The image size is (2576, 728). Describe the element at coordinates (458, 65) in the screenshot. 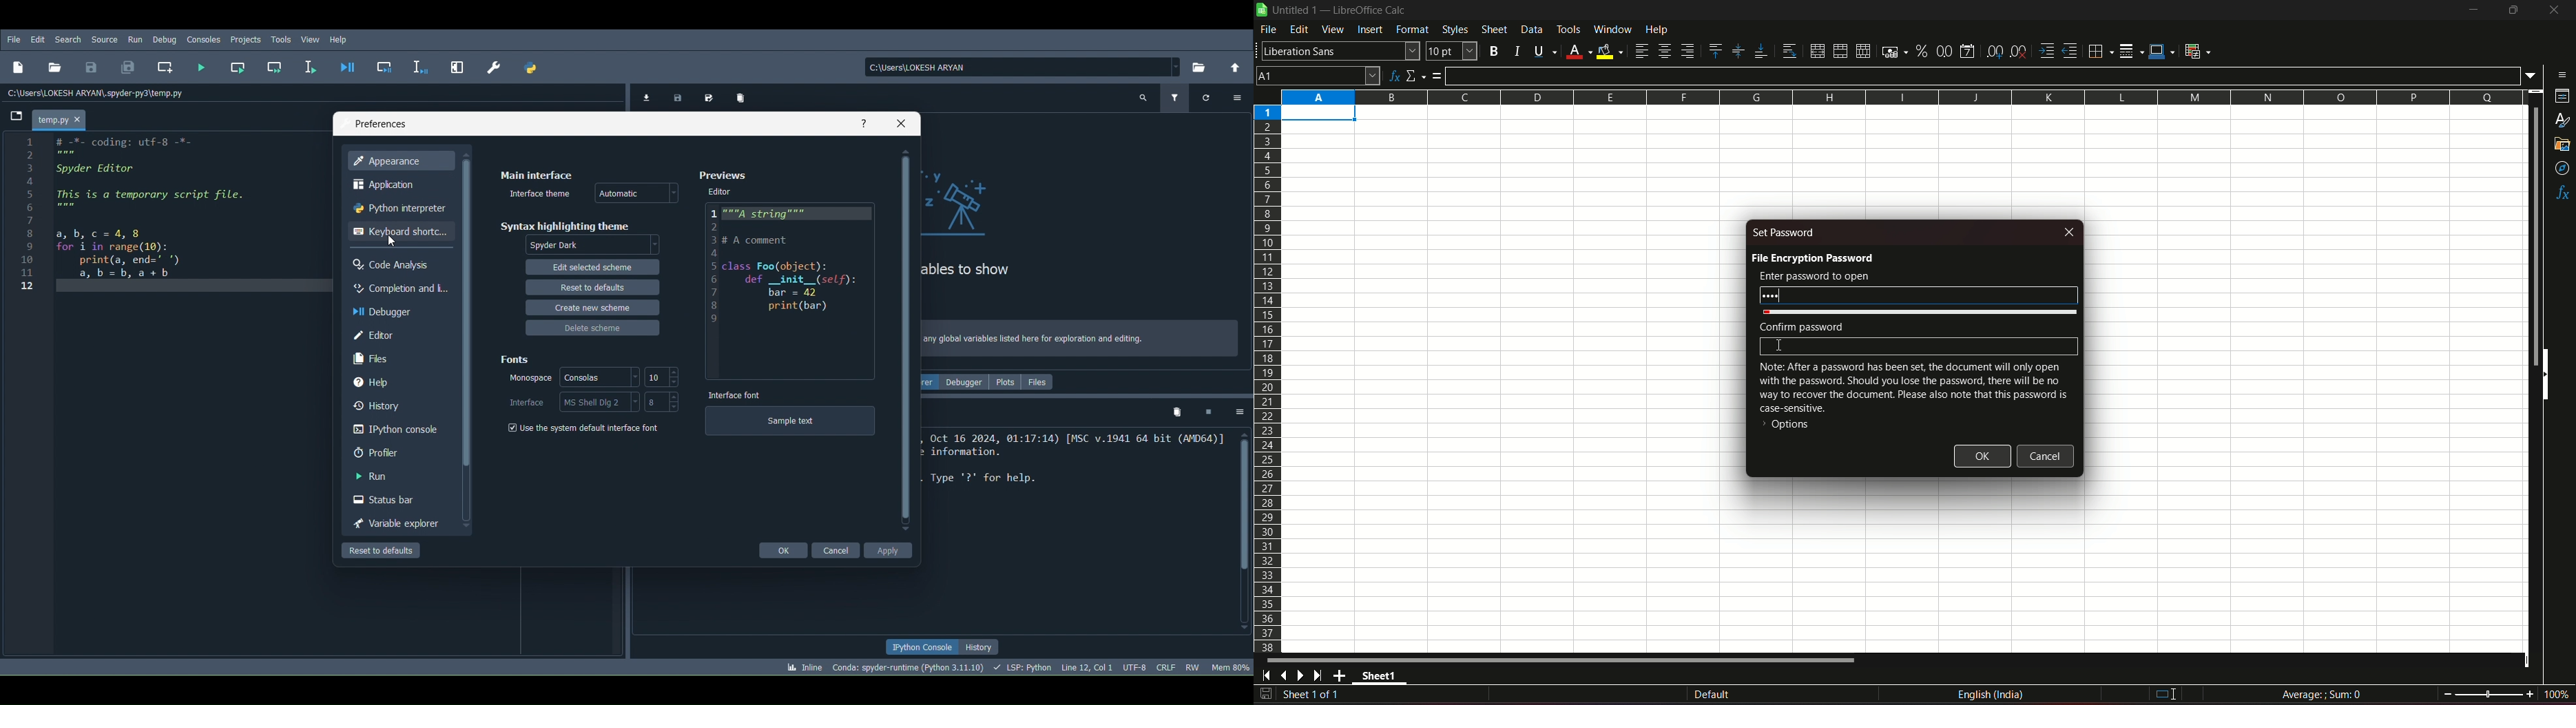

I see `Maximize current pane (Ctrl + Alt + Shift + M)` at that location.